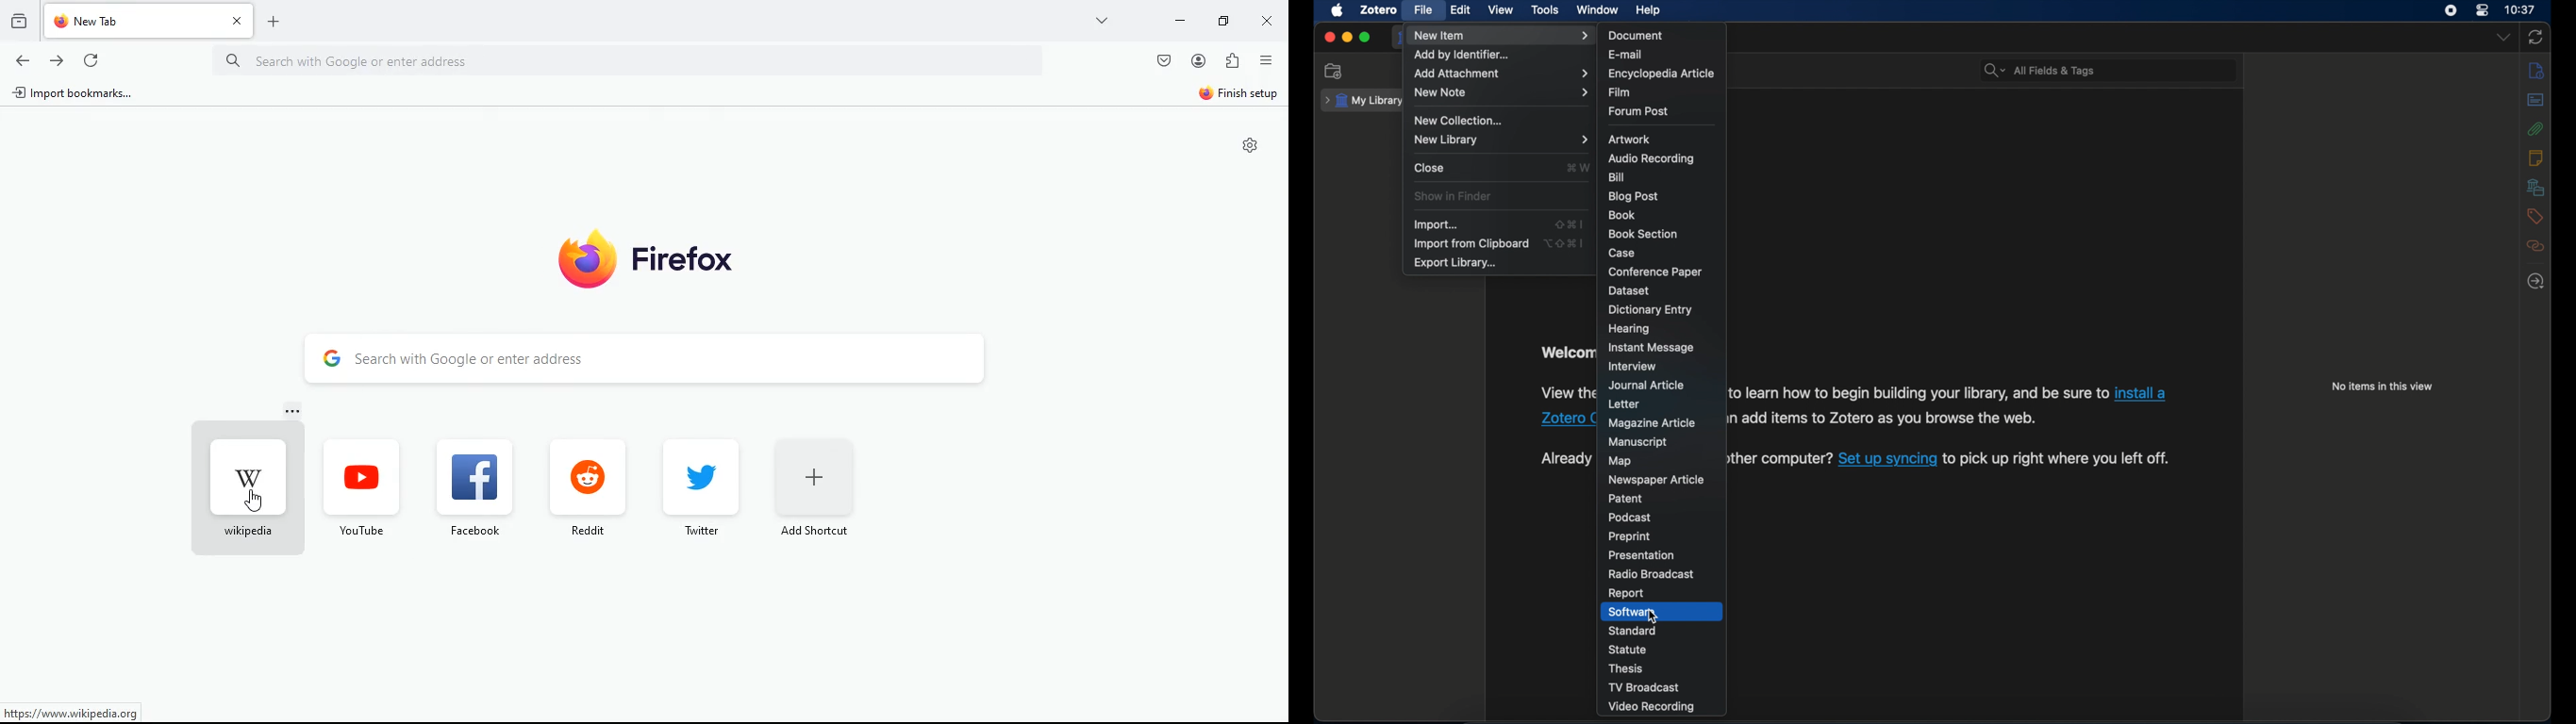 Image resolution: width=2576 pixels, height=728 pixels. Describe the element at coordinates (1781, 458) in the screenshot. I see `software information` at that location.